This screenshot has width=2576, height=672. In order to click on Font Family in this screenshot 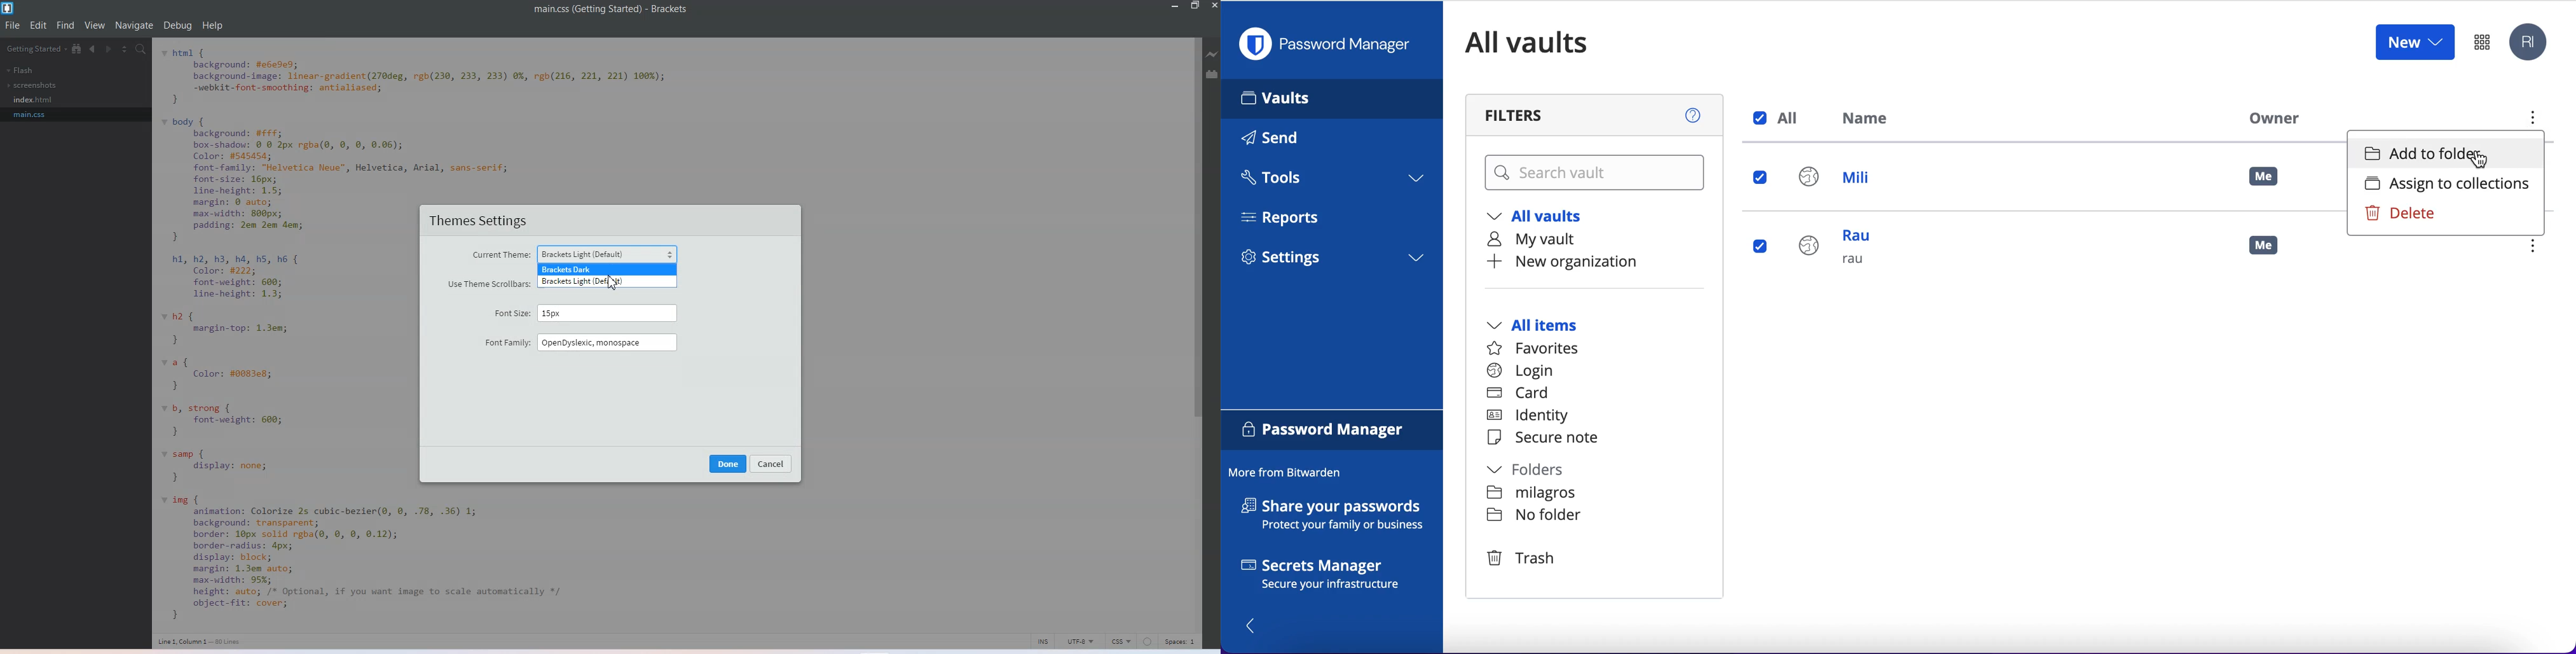, I will do `click(580, 342)`.